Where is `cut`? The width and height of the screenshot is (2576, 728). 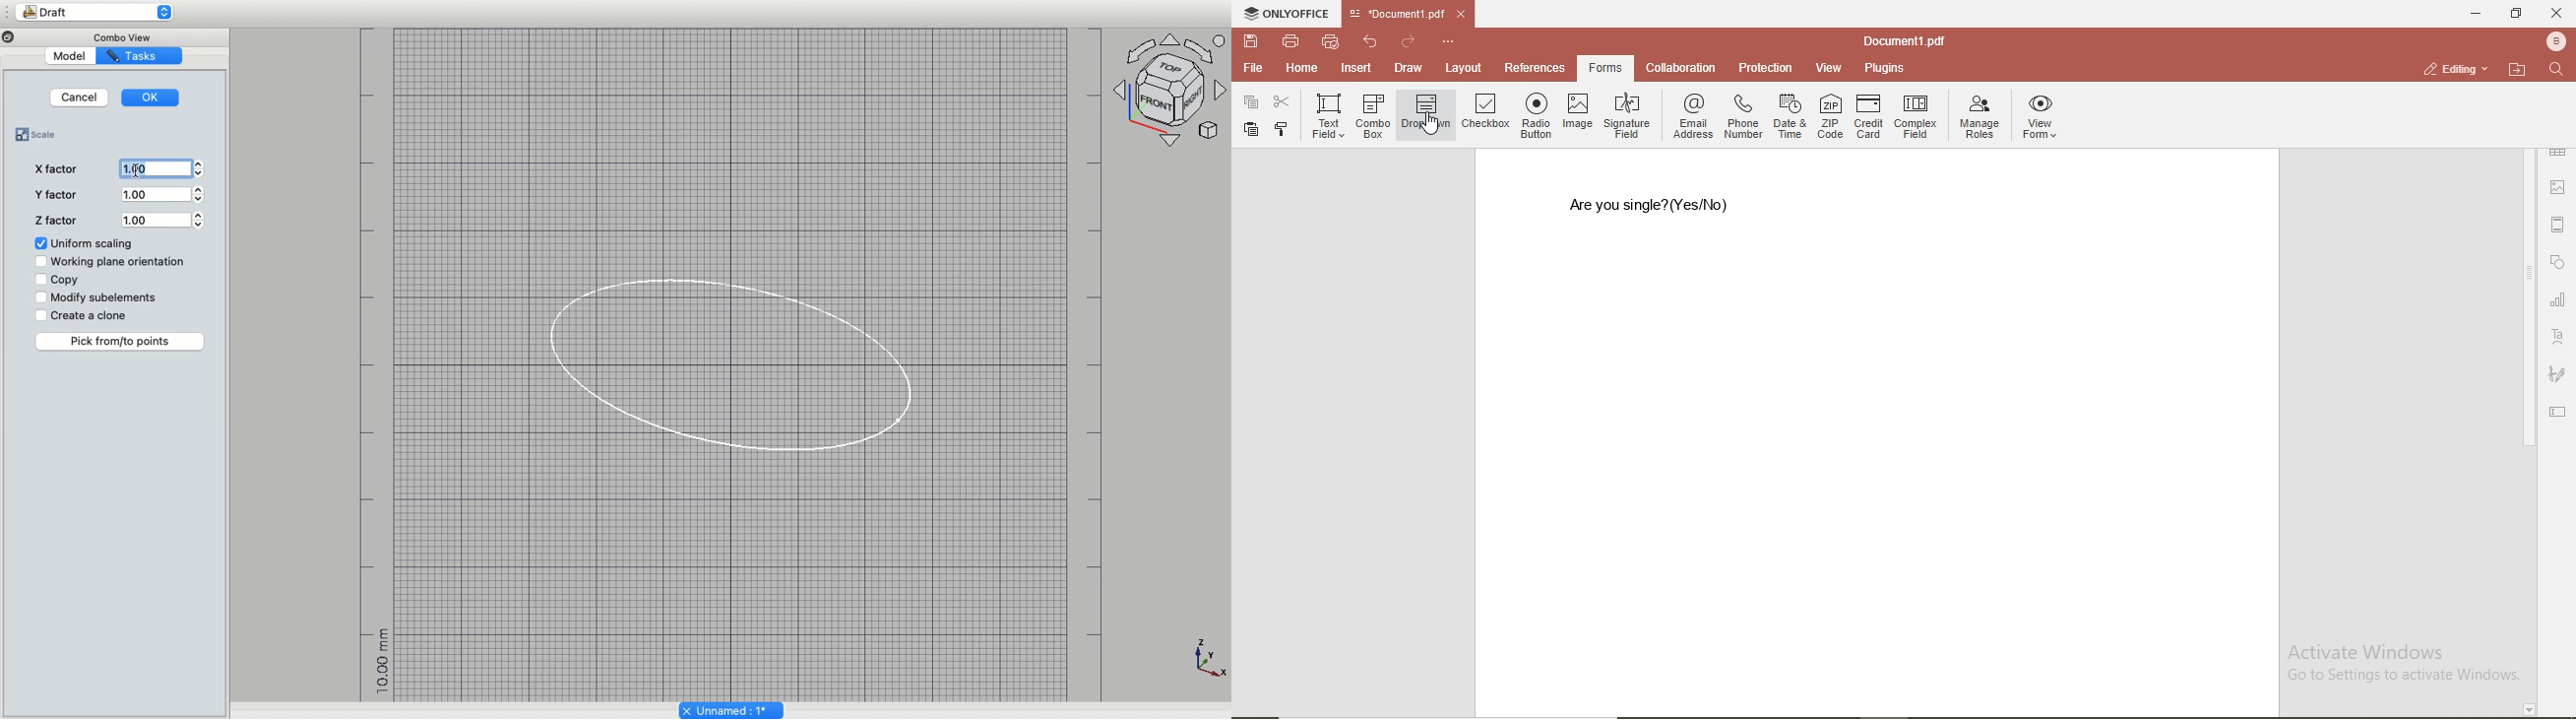
cut is located at coordinates (1280, 100).